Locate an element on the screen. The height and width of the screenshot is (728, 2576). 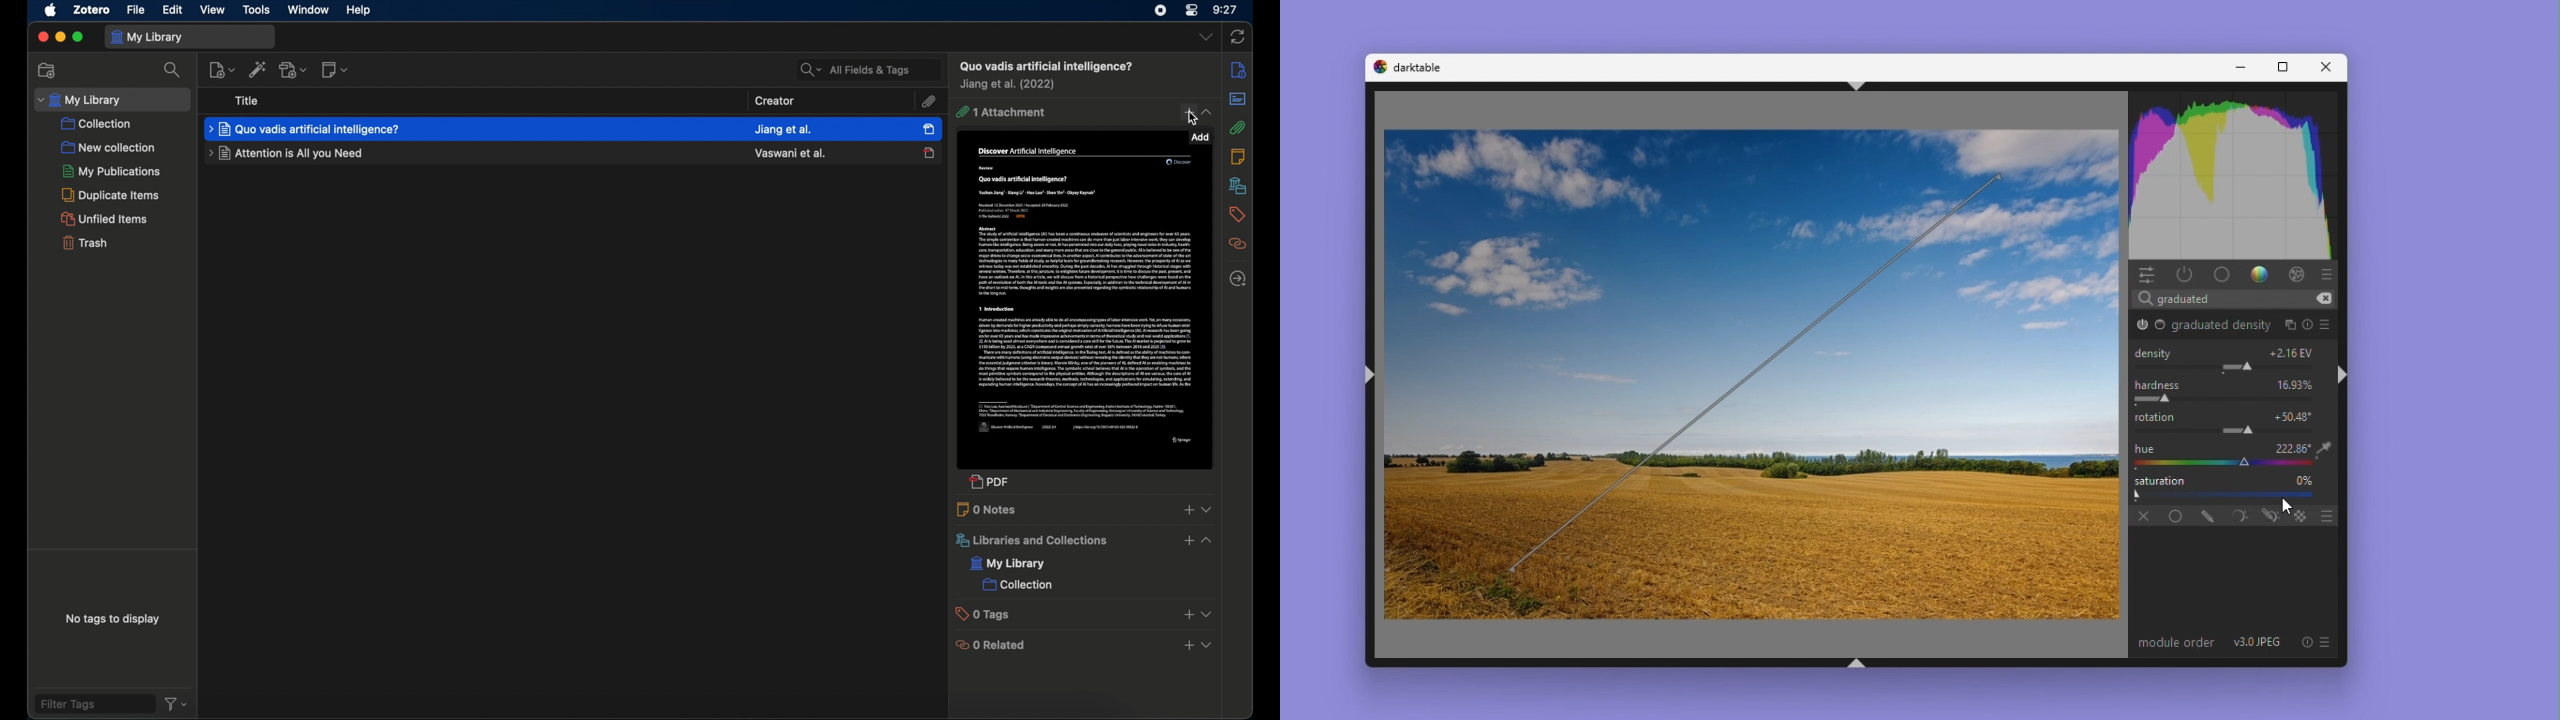
window is located at coordinates (307, 10).